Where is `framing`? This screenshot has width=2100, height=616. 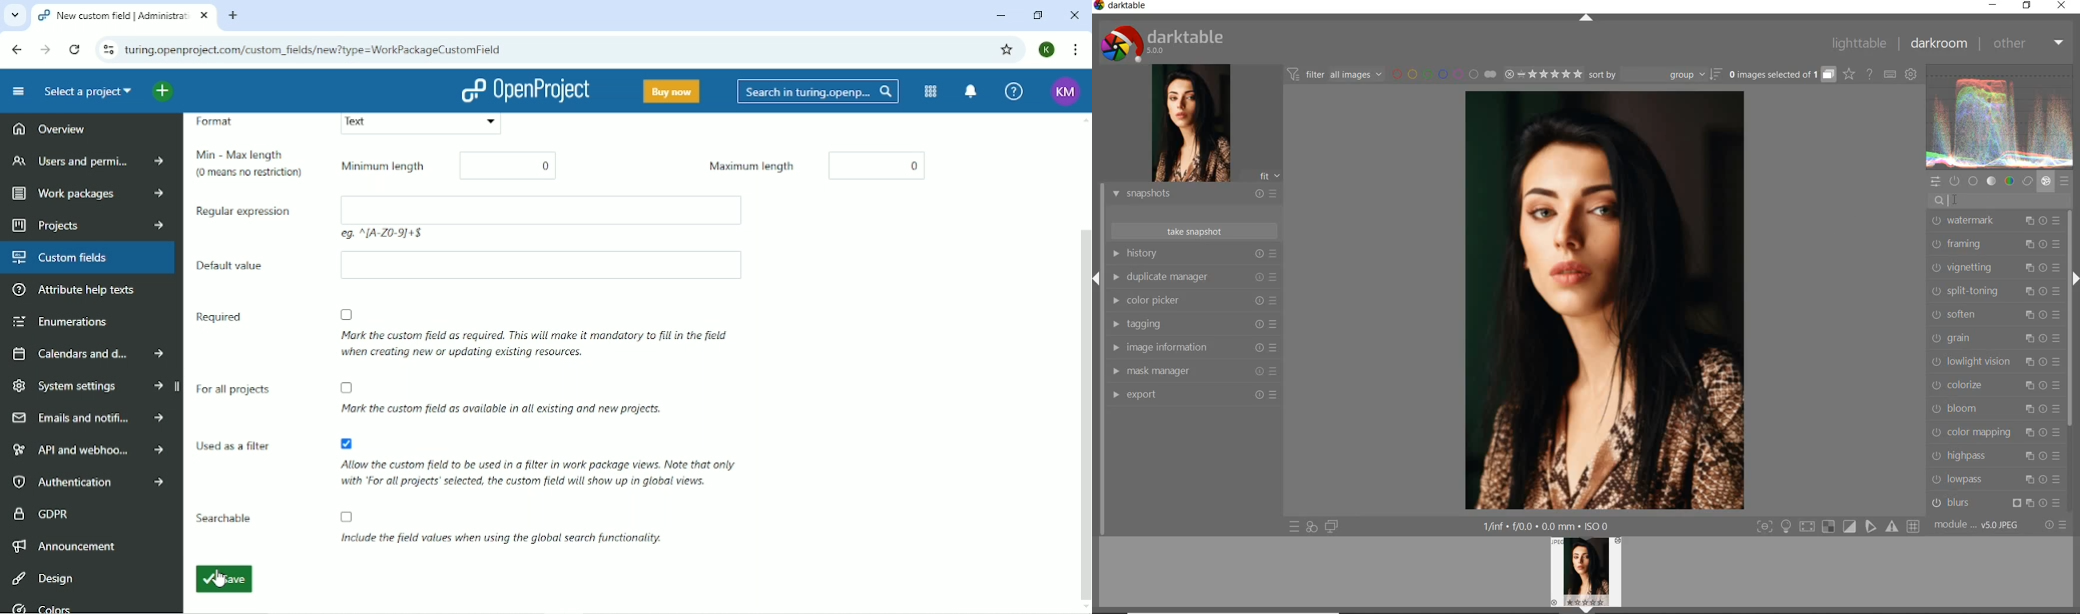 framing is located at coordinates (1995, 244).